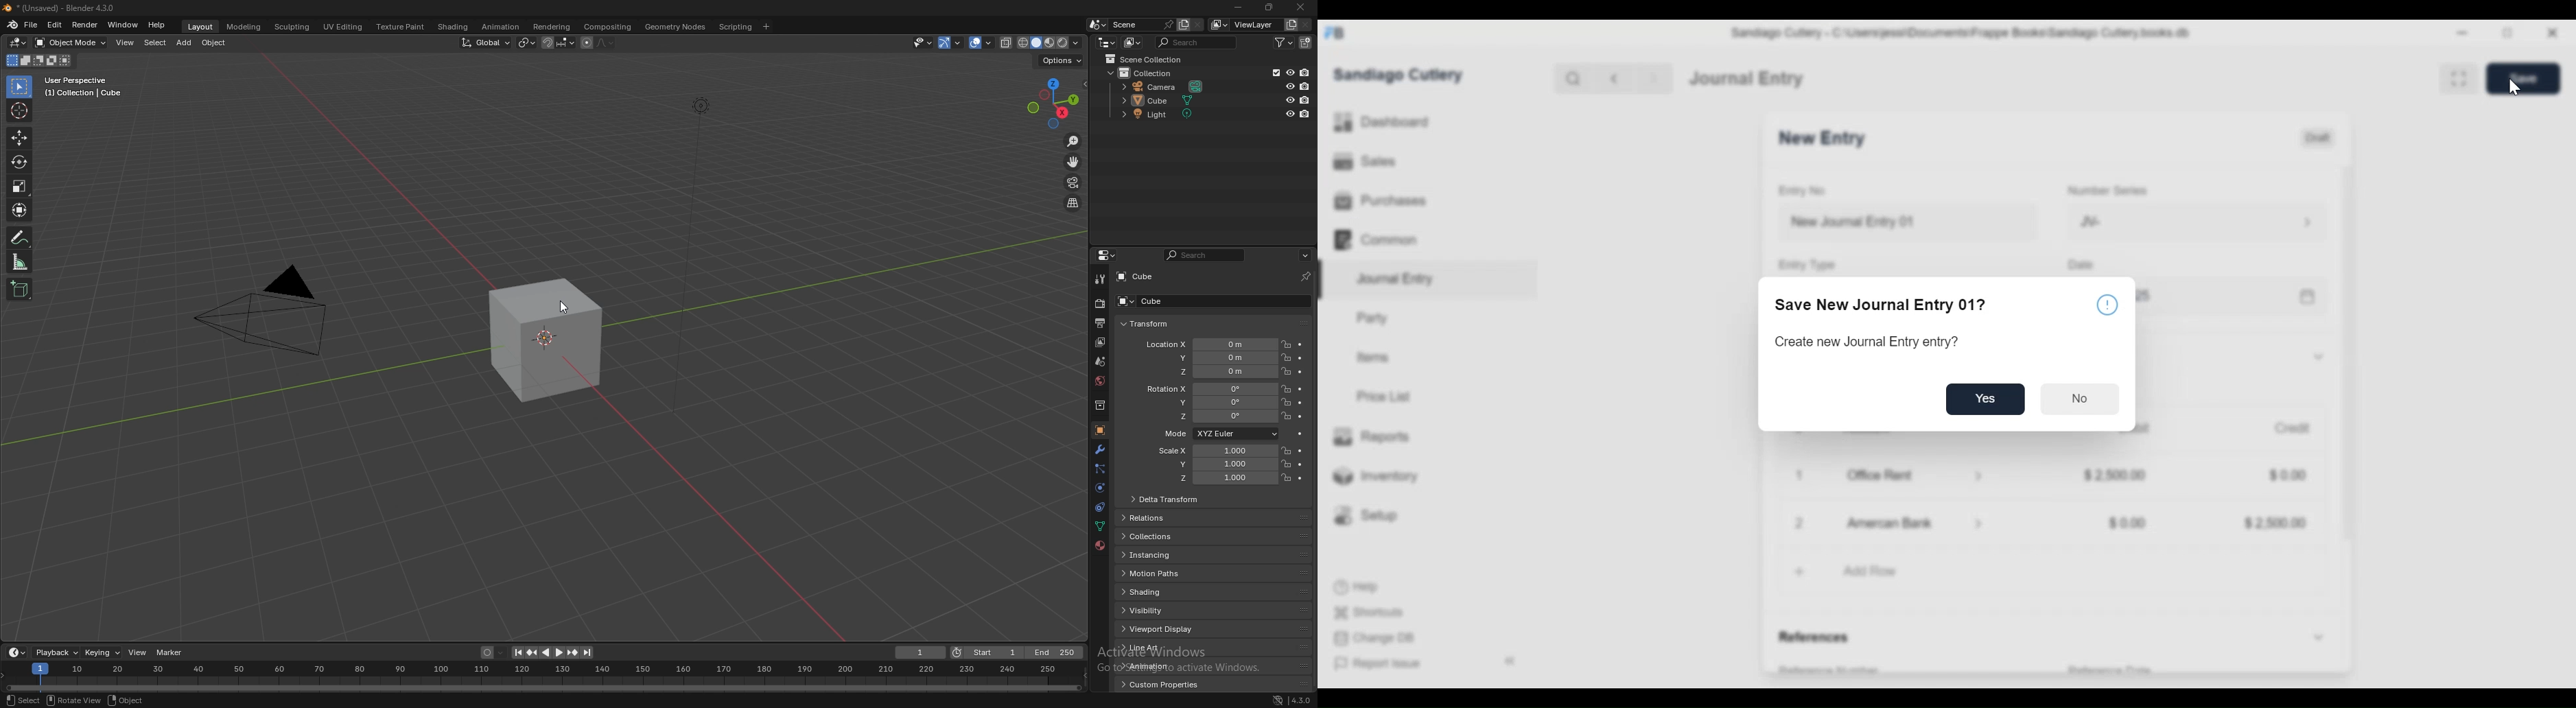  What do you see at coordinates (1302, 479) in the screenshot?
I see `animate property` at bounding box center [1302, 479].